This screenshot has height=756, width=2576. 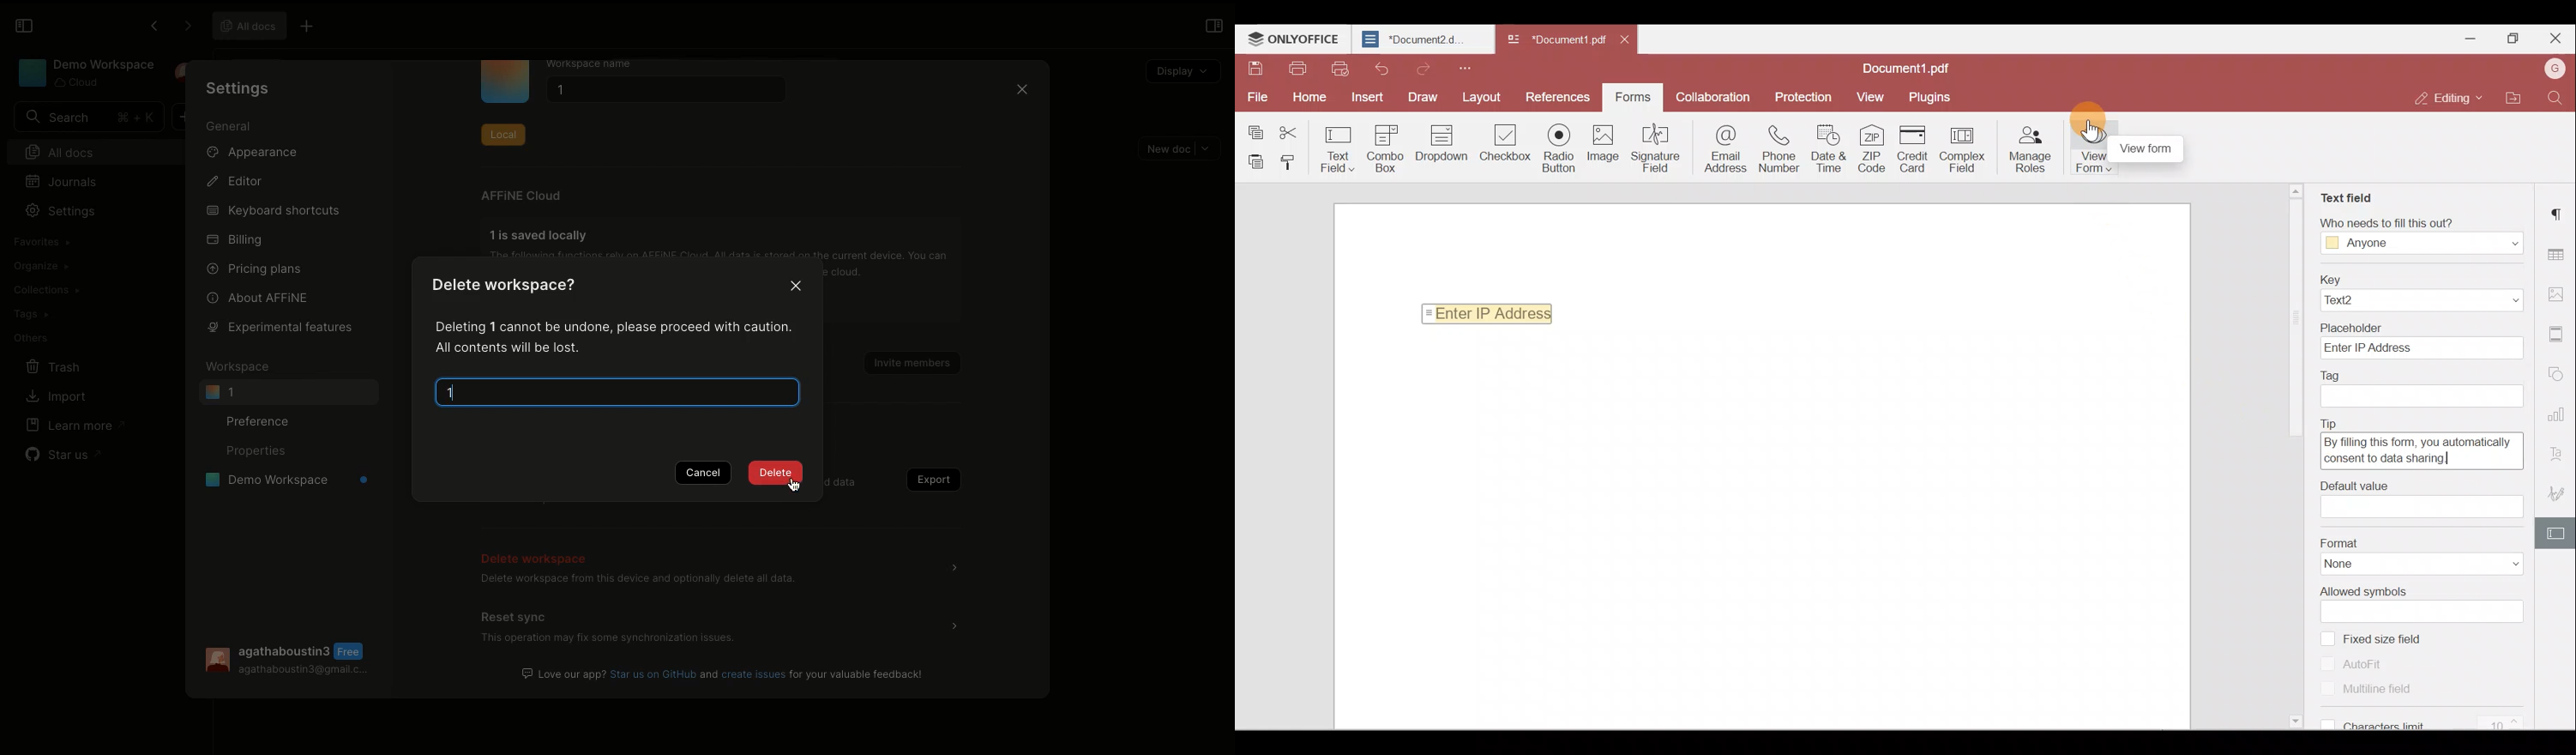 I want to click on Accordion, so click(x=960, y=570).